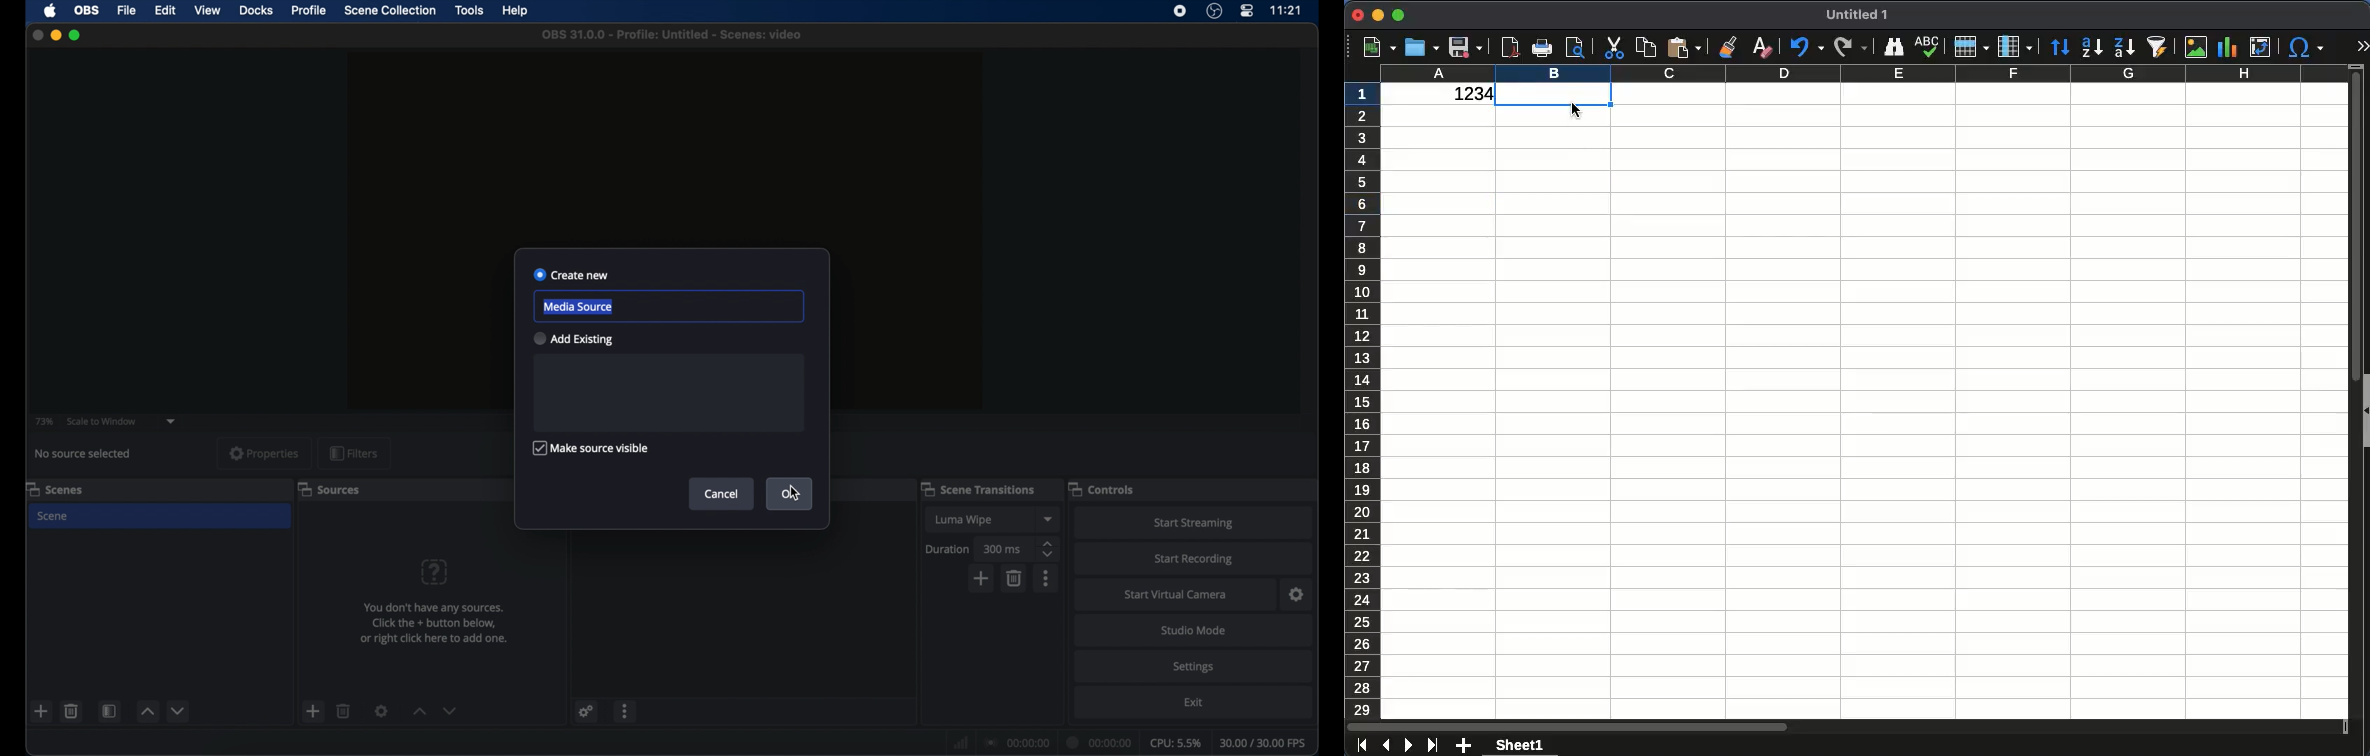 This screenshot has height=756, width=2380. What do you see at coordinates (43, 421) in the screenshot?
I see `73%` at bounding box center [43, 421].